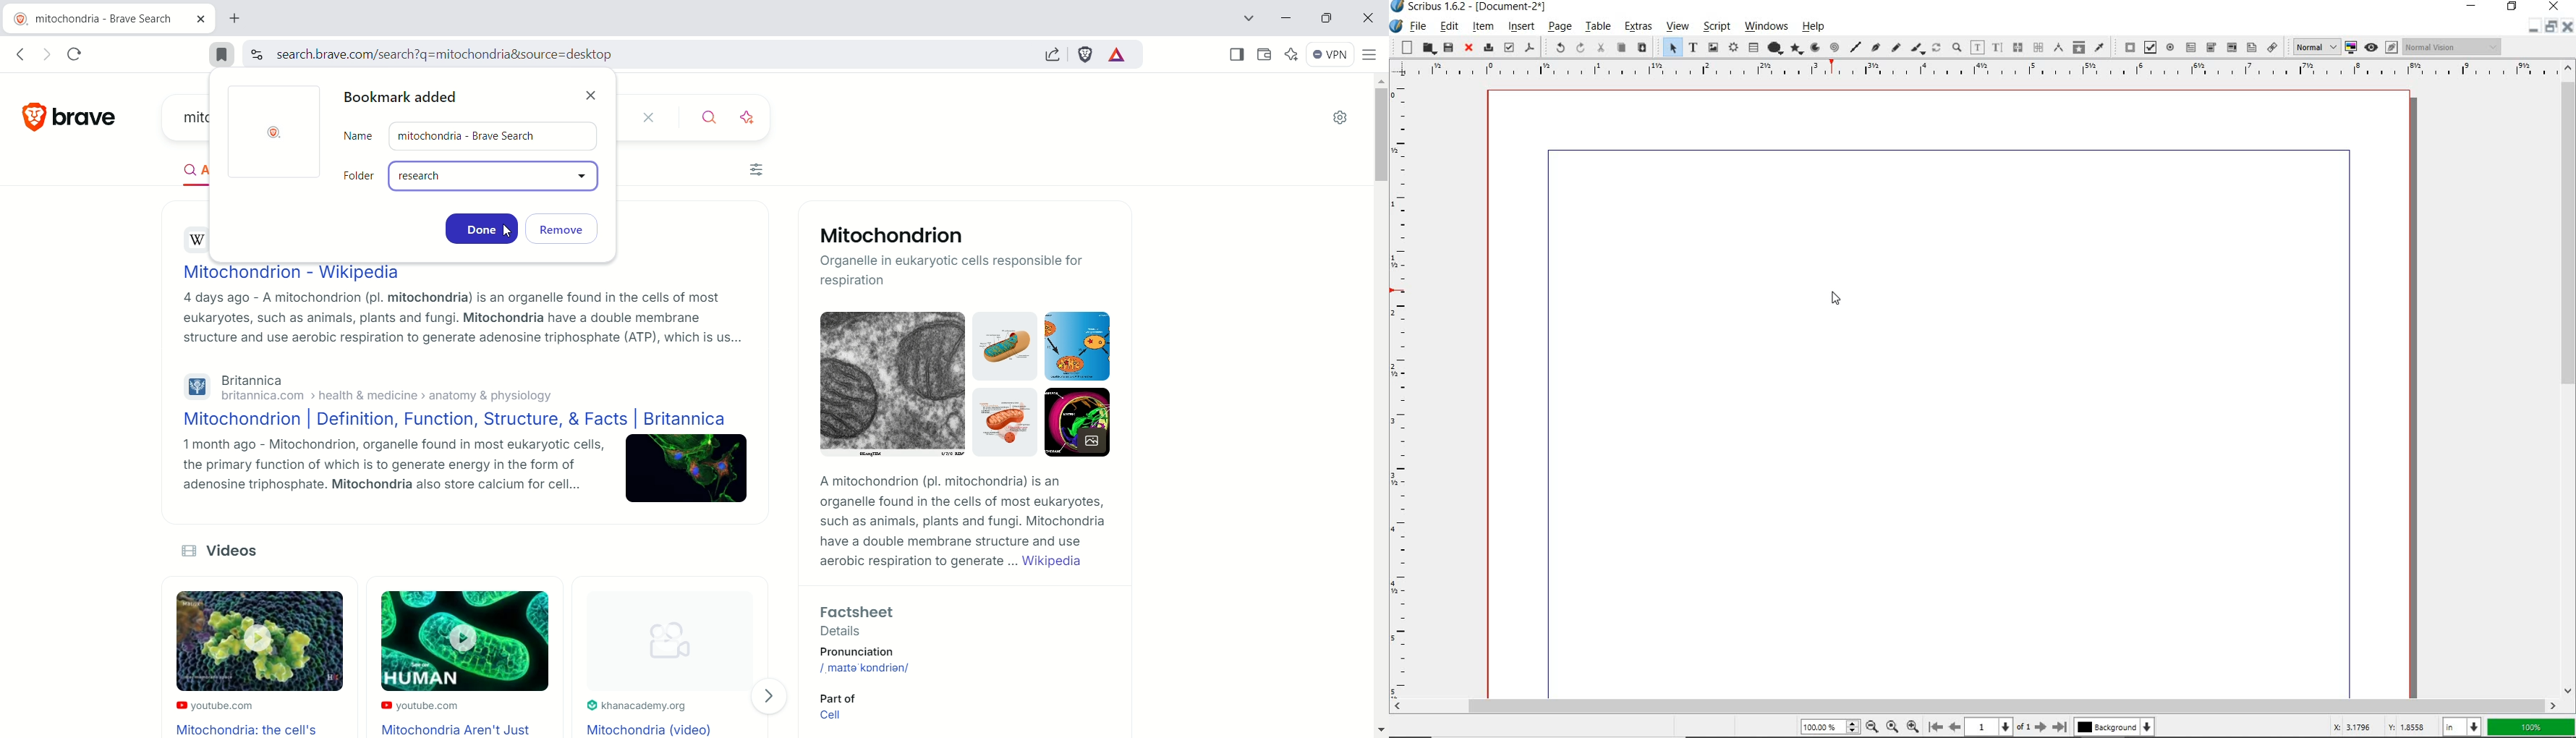 The width and height of the screenshot is (2576, 756). What do you see at coordinates (1622, 47) in the screenshot?
I see `copy` at bounding box center [1622, 47].